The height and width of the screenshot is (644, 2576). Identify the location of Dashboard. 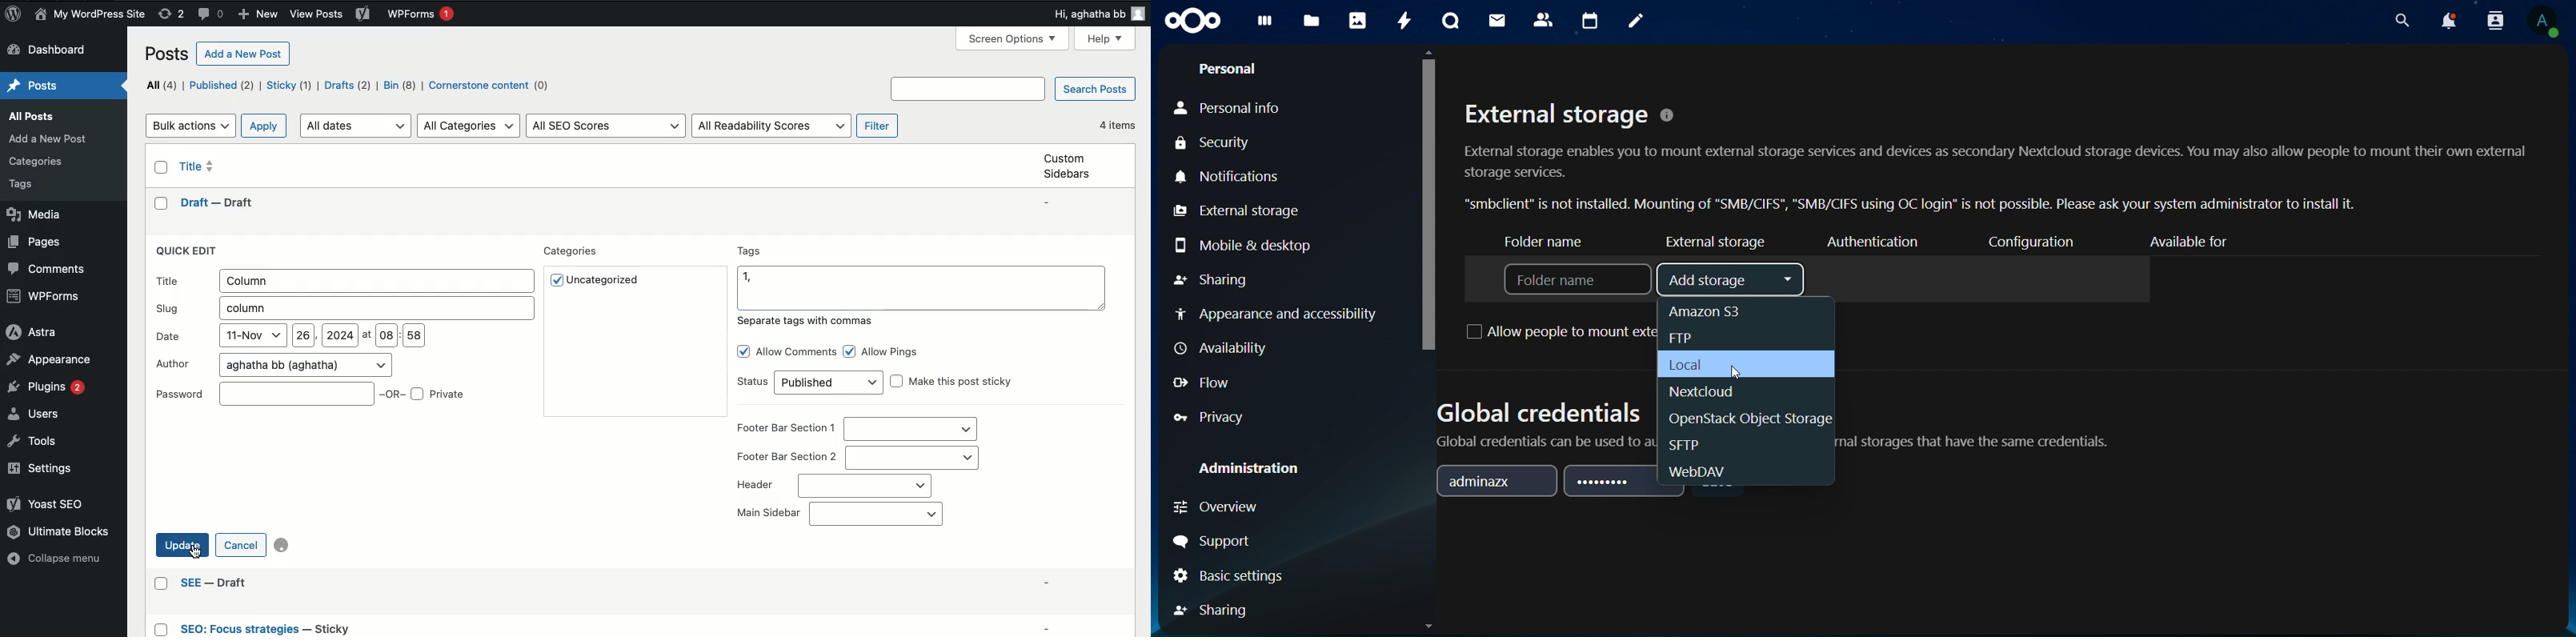
(56, 50).